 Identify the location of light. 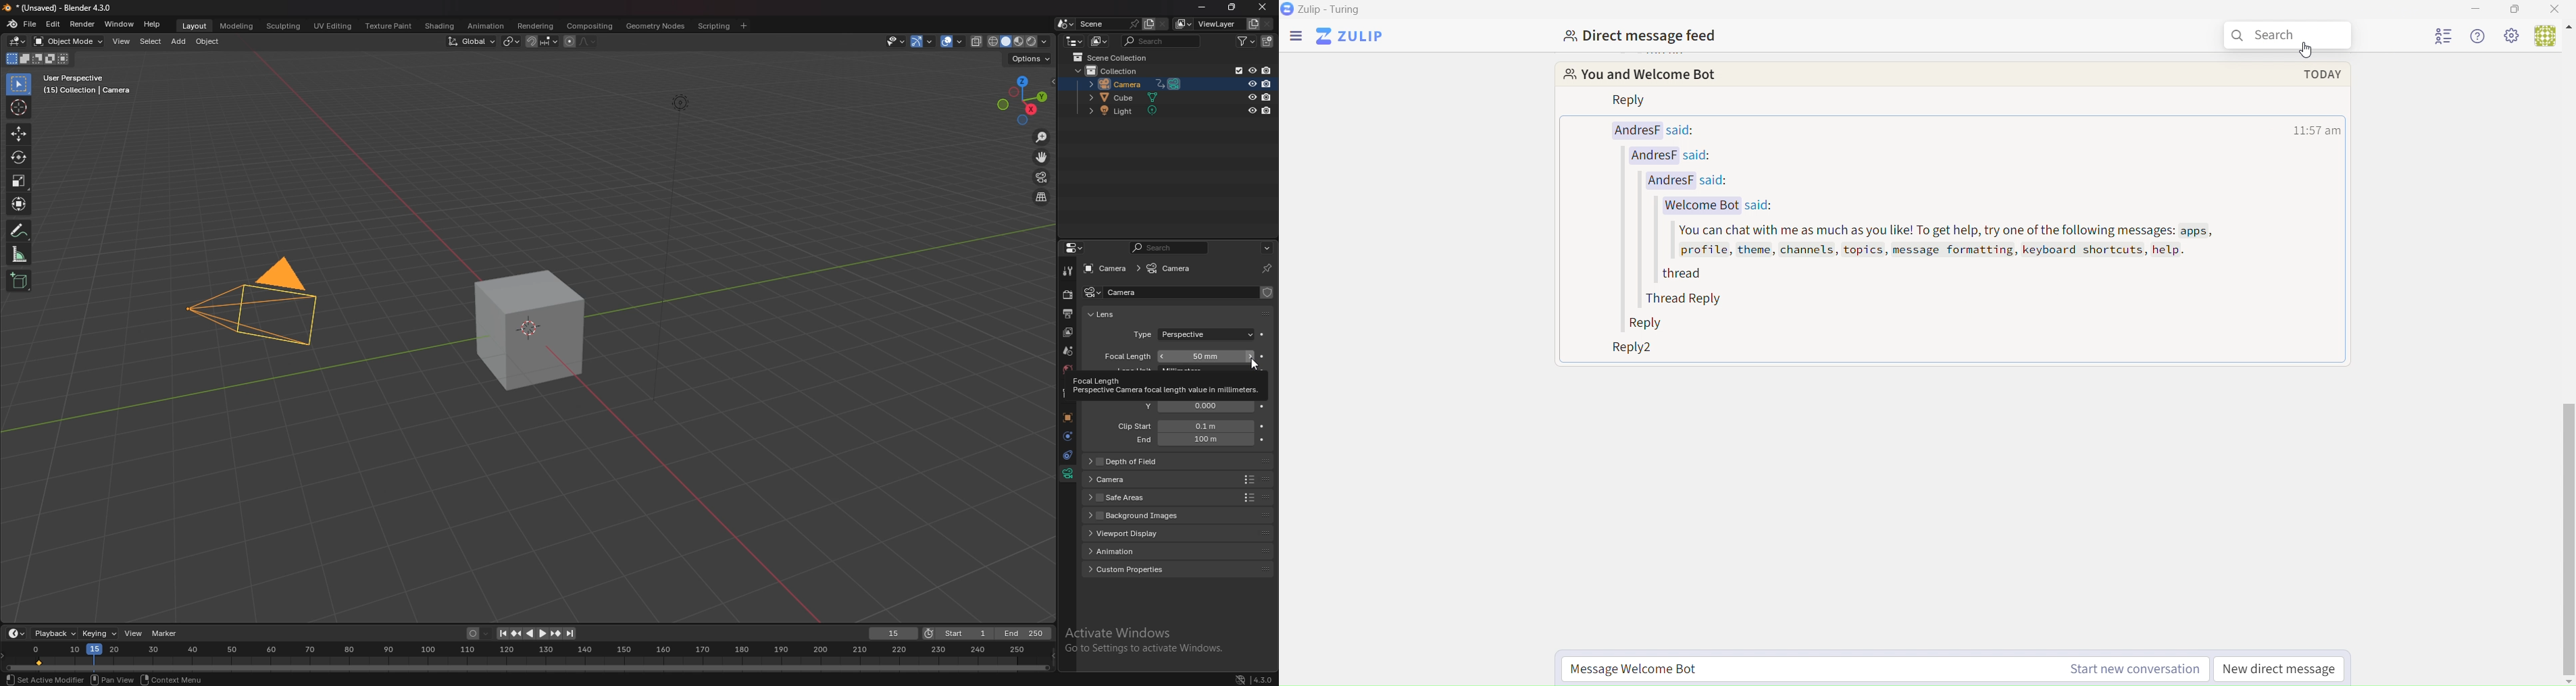
(1128, 112).